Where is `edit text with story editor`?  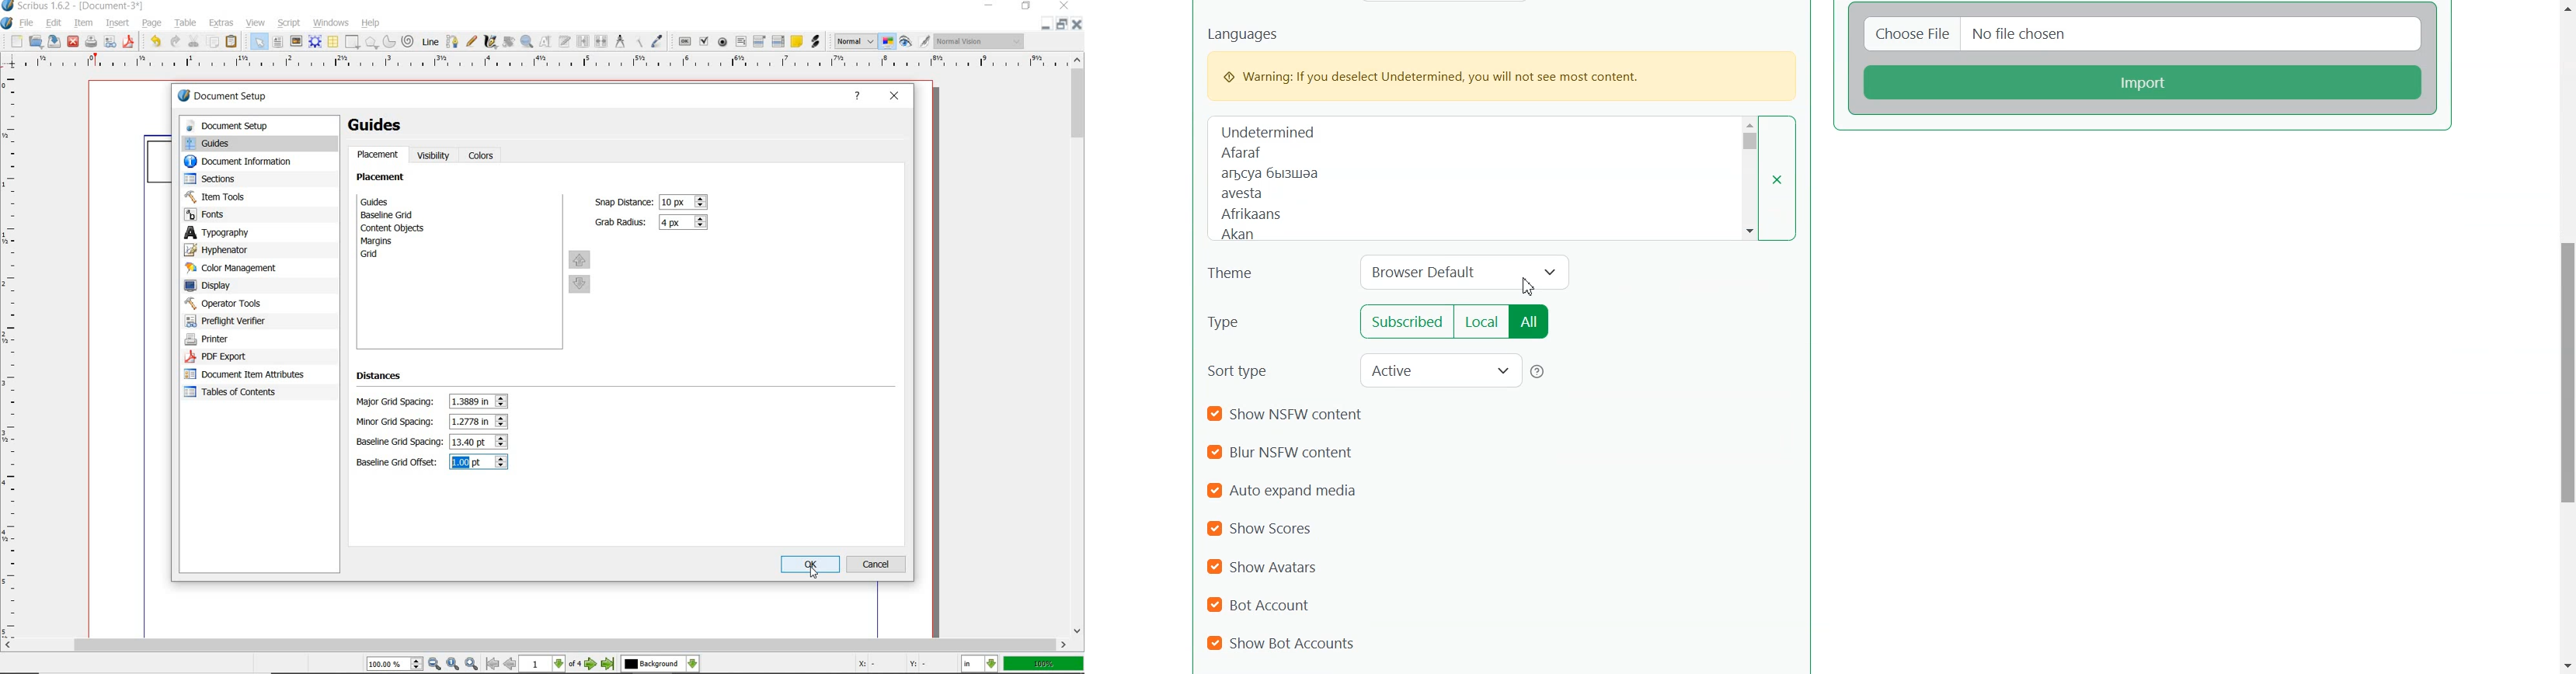
edit text with story editor is located at coordinates (564, 41).